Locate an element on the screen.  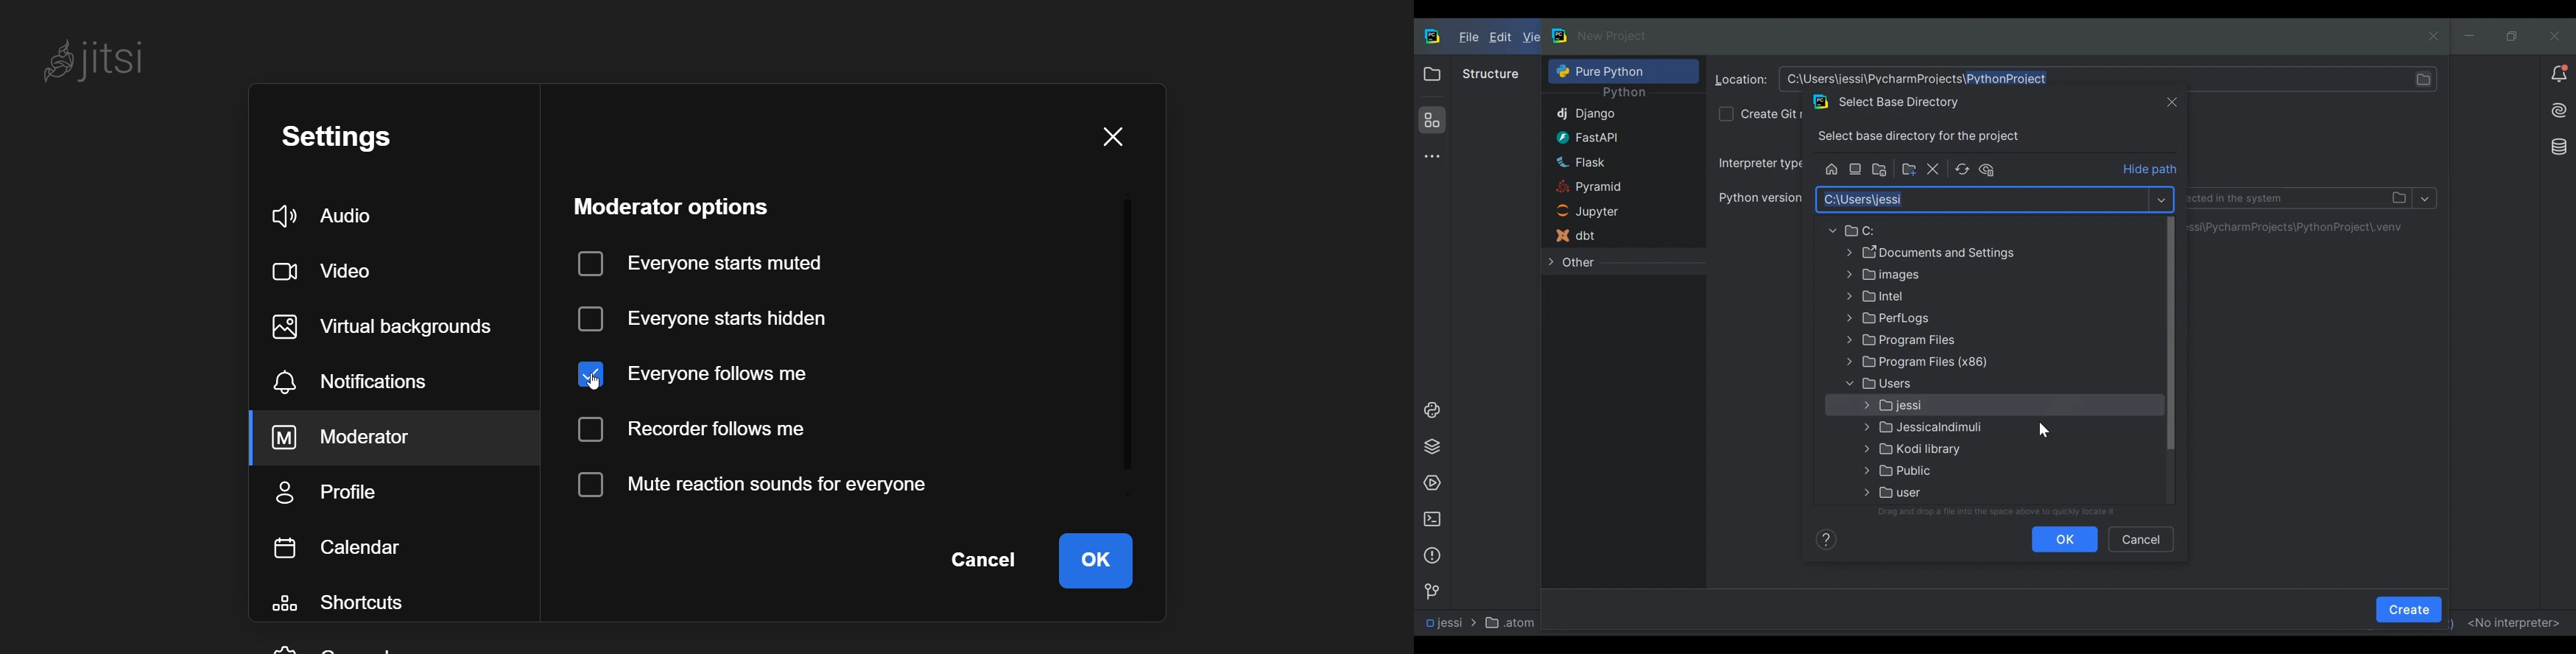
Info is located at coordinates (1824, 538).